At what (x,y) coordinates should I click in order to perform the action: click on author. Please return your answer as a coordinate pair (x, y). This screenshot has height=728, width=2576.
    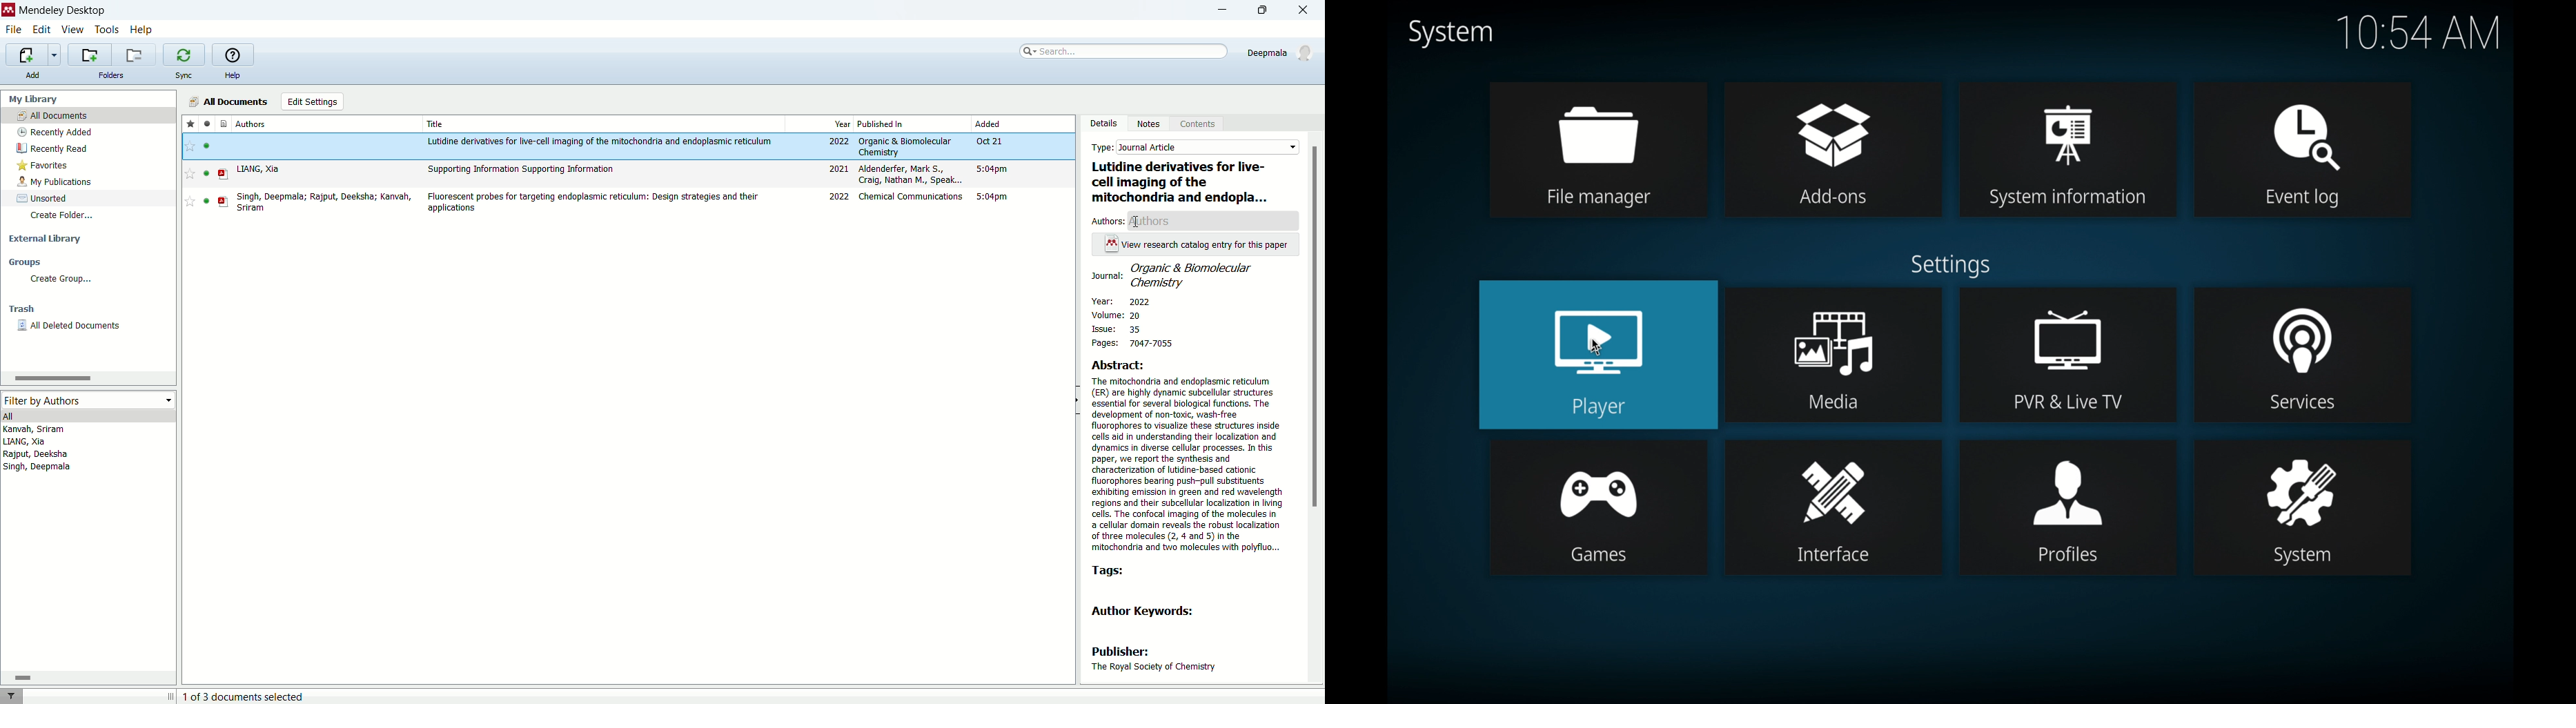
    Looking at the image, I should click on (1195, 219).